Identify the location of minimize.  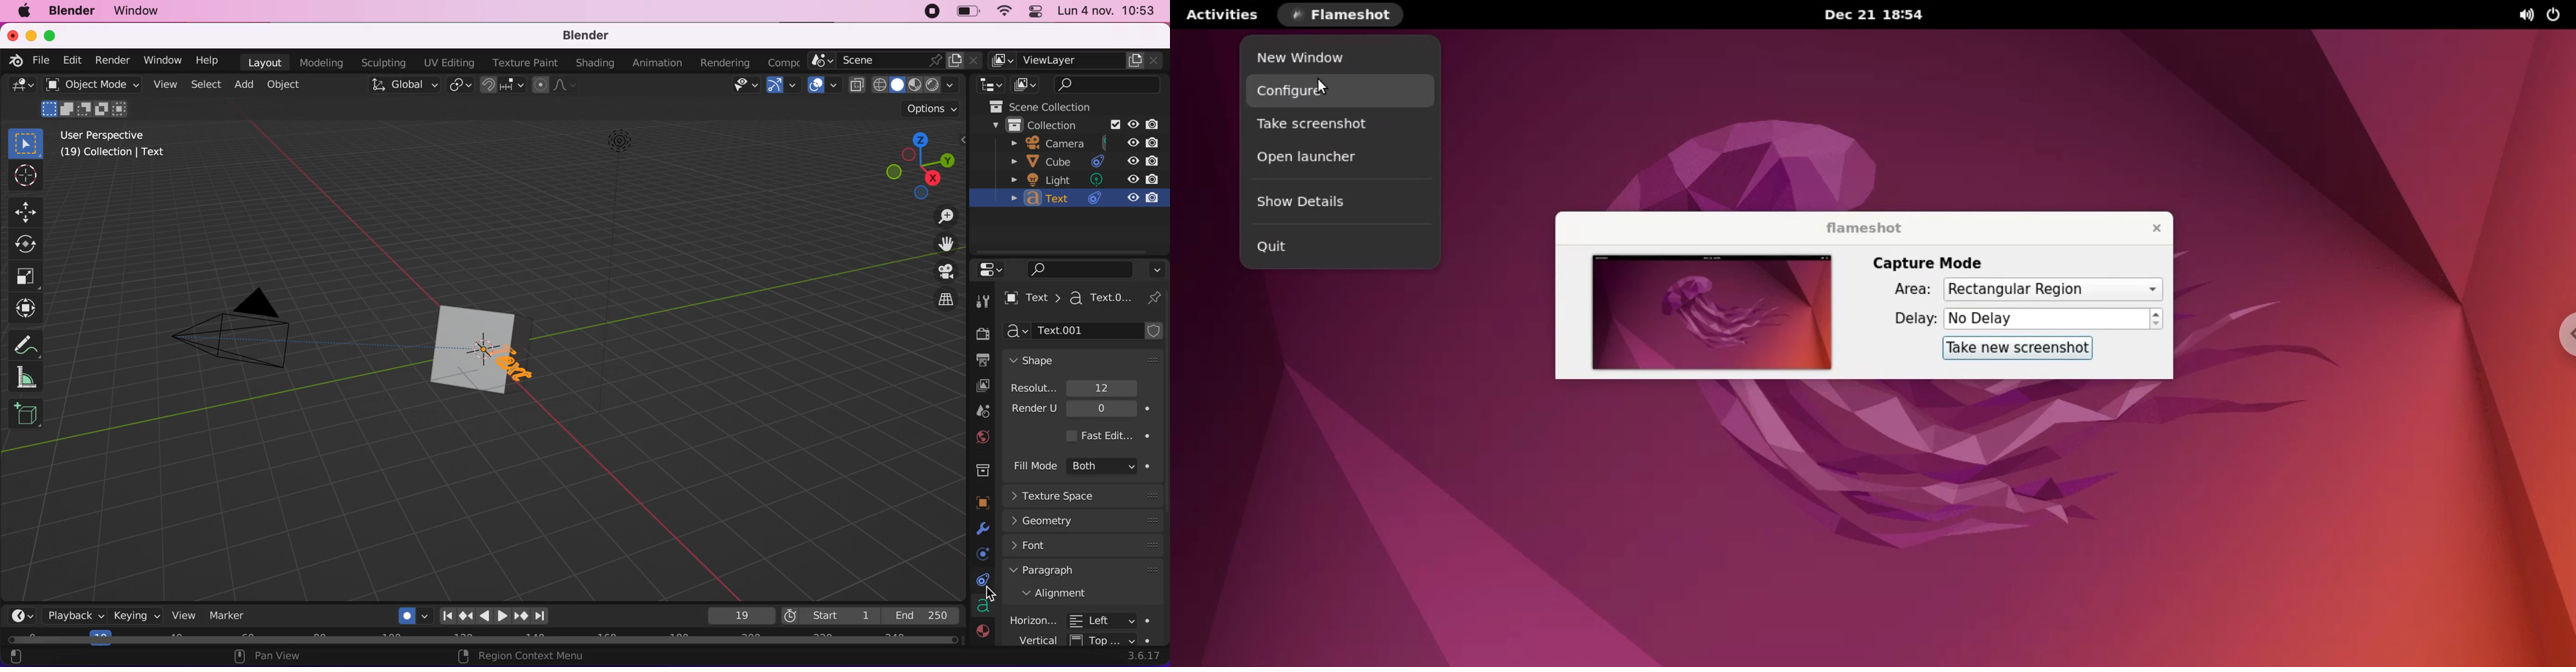
(31, 36).